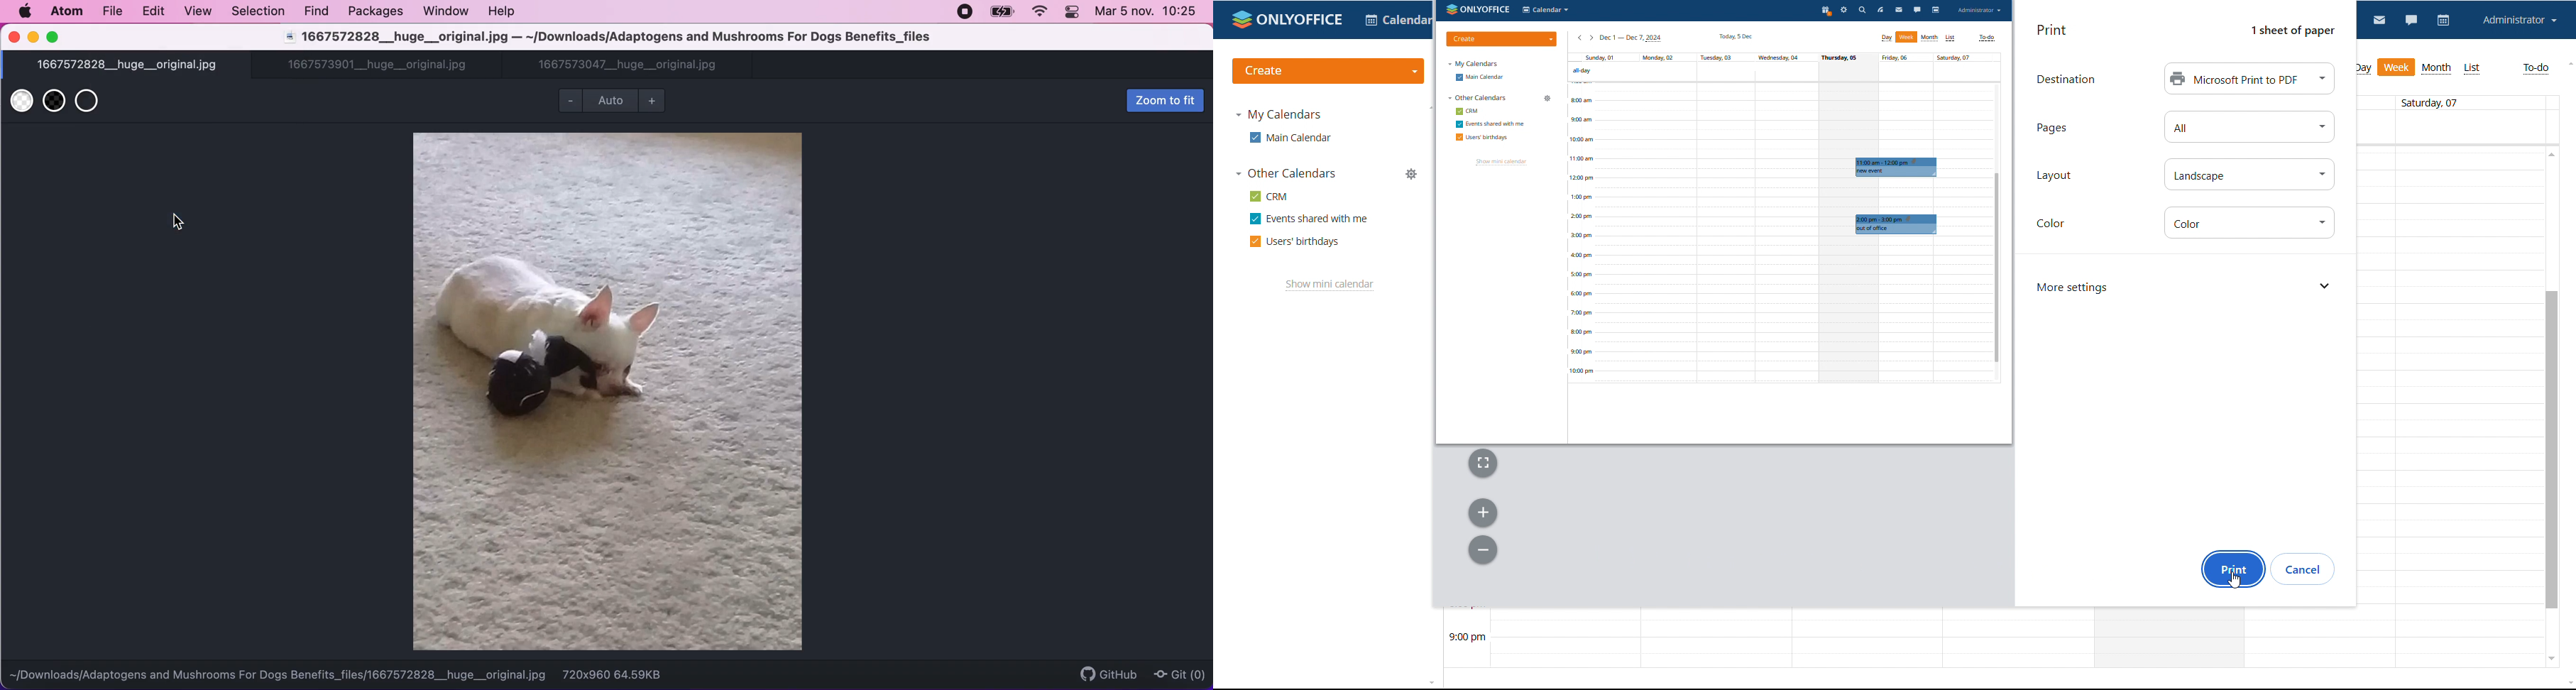 The width and height of the screenshot is (2576, 700). What do you see at coordinates (2051, 224) in the screenshot?
I see `` at bounding box center [2051, 224].